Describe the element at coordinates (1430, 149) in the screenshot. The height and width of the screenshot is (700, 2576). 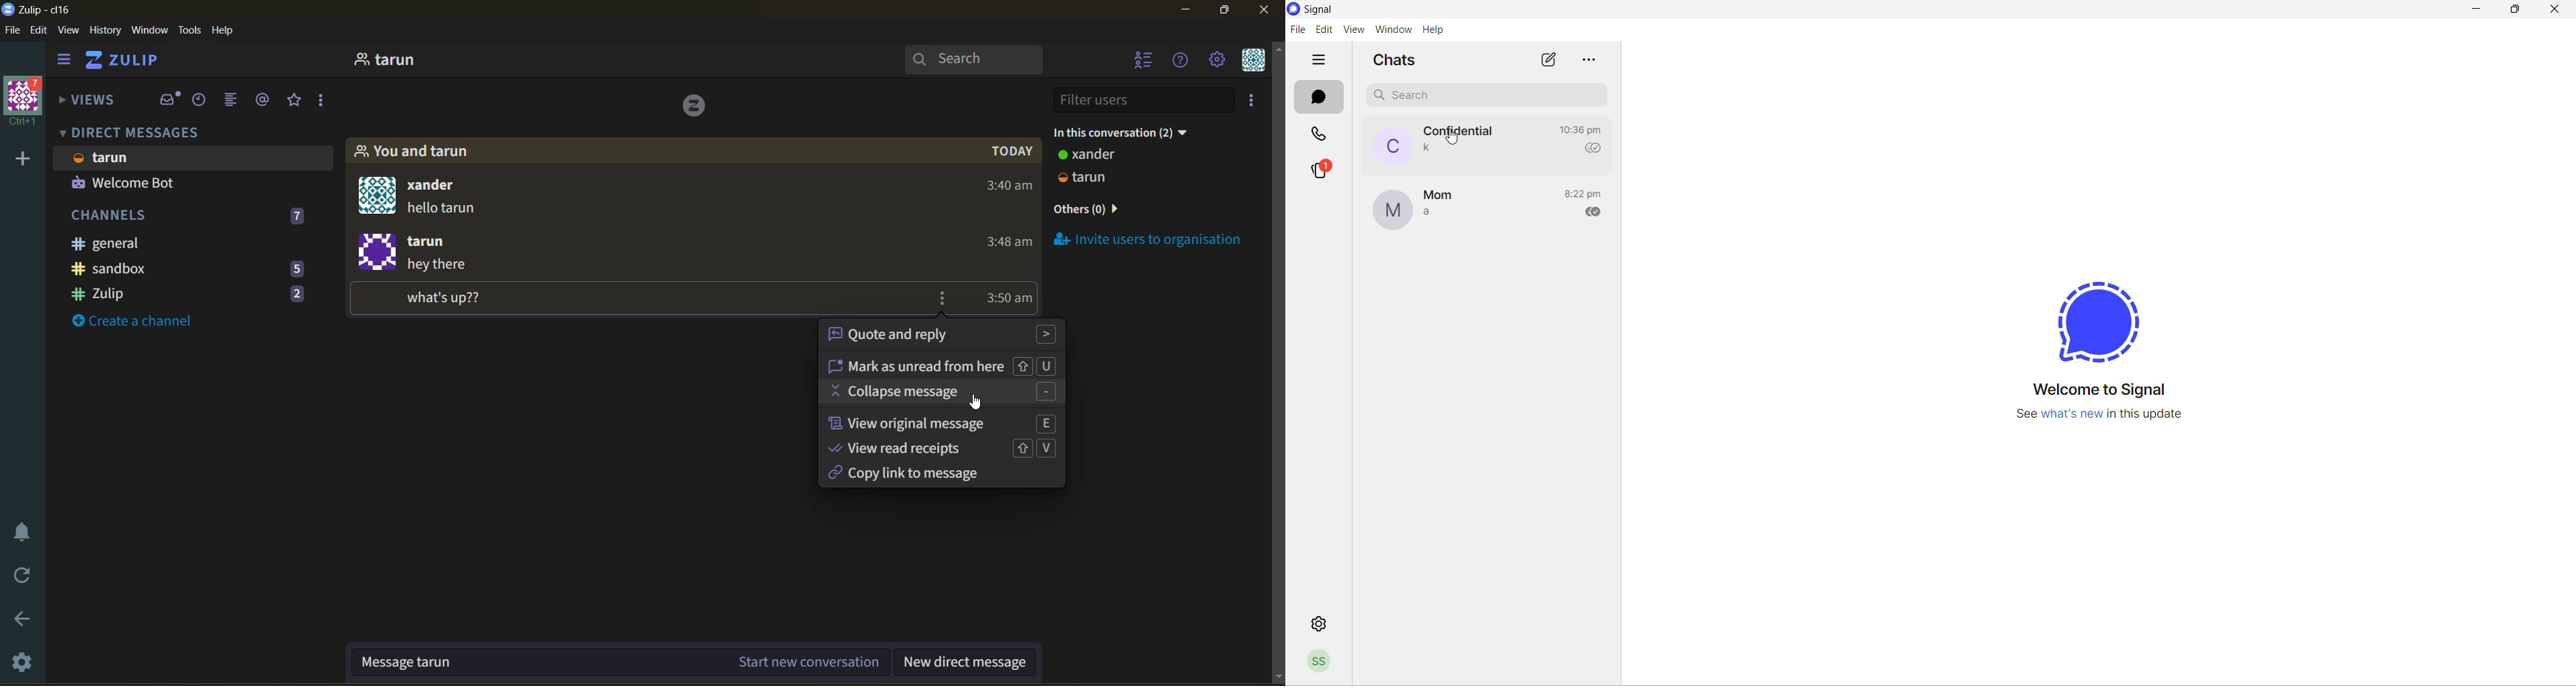
I see `last message` at that location.